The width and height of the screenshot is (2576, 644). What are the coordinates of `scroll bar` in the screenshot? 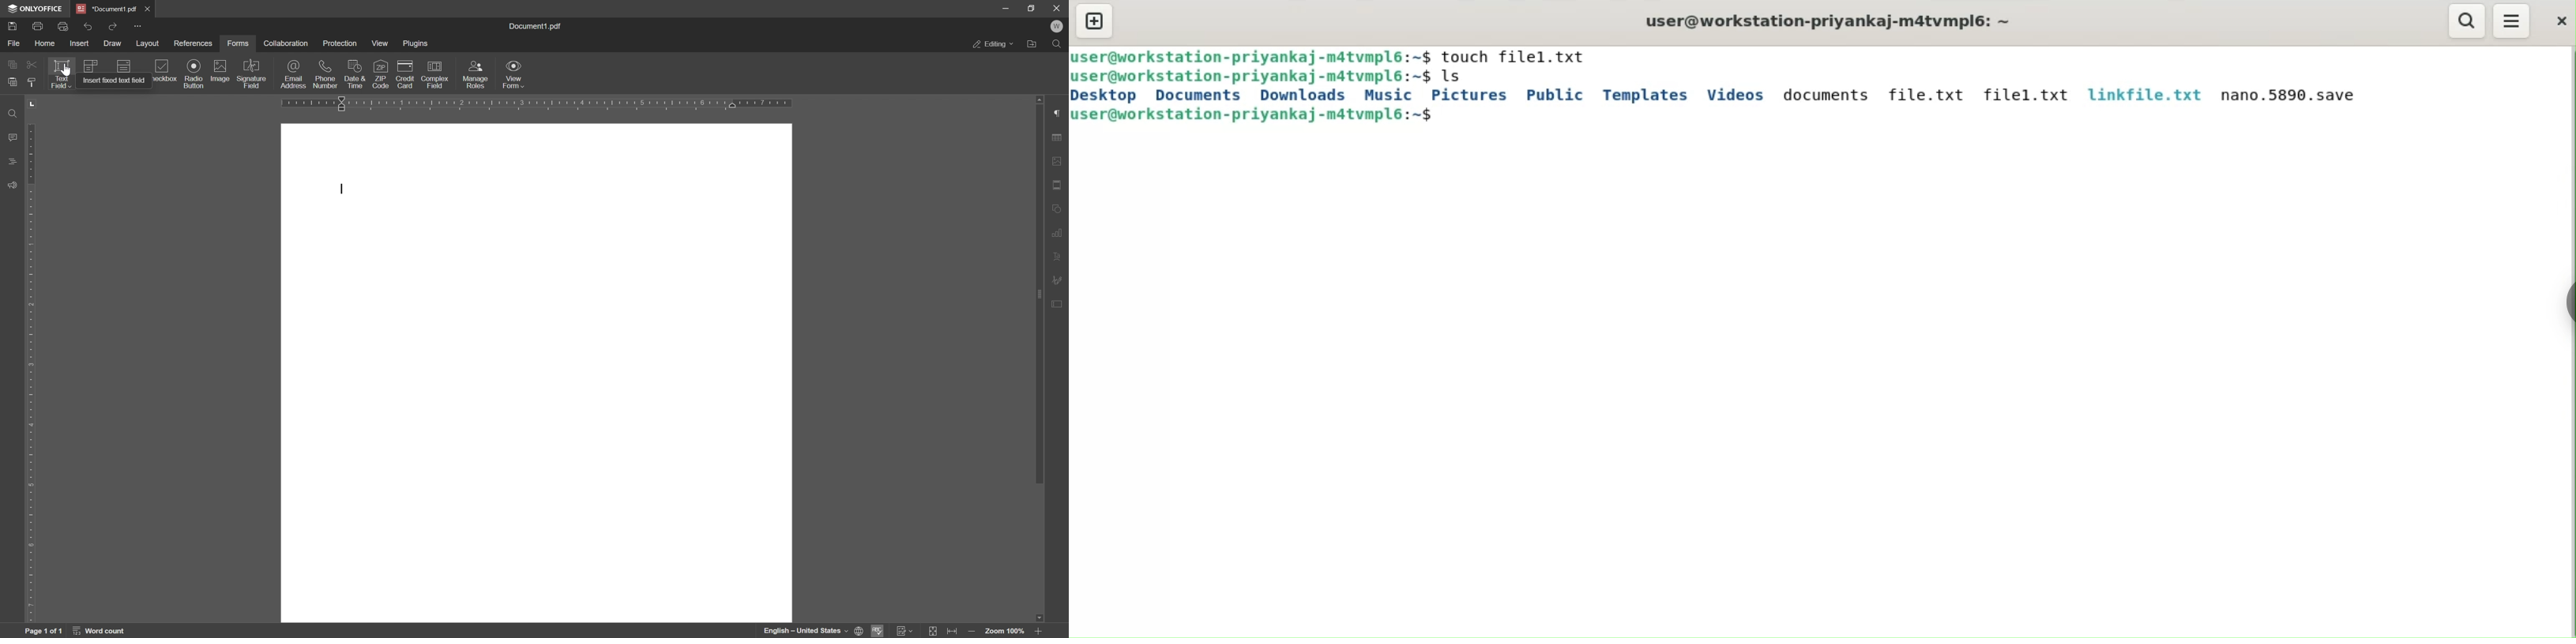 It's located at (1036, 294).